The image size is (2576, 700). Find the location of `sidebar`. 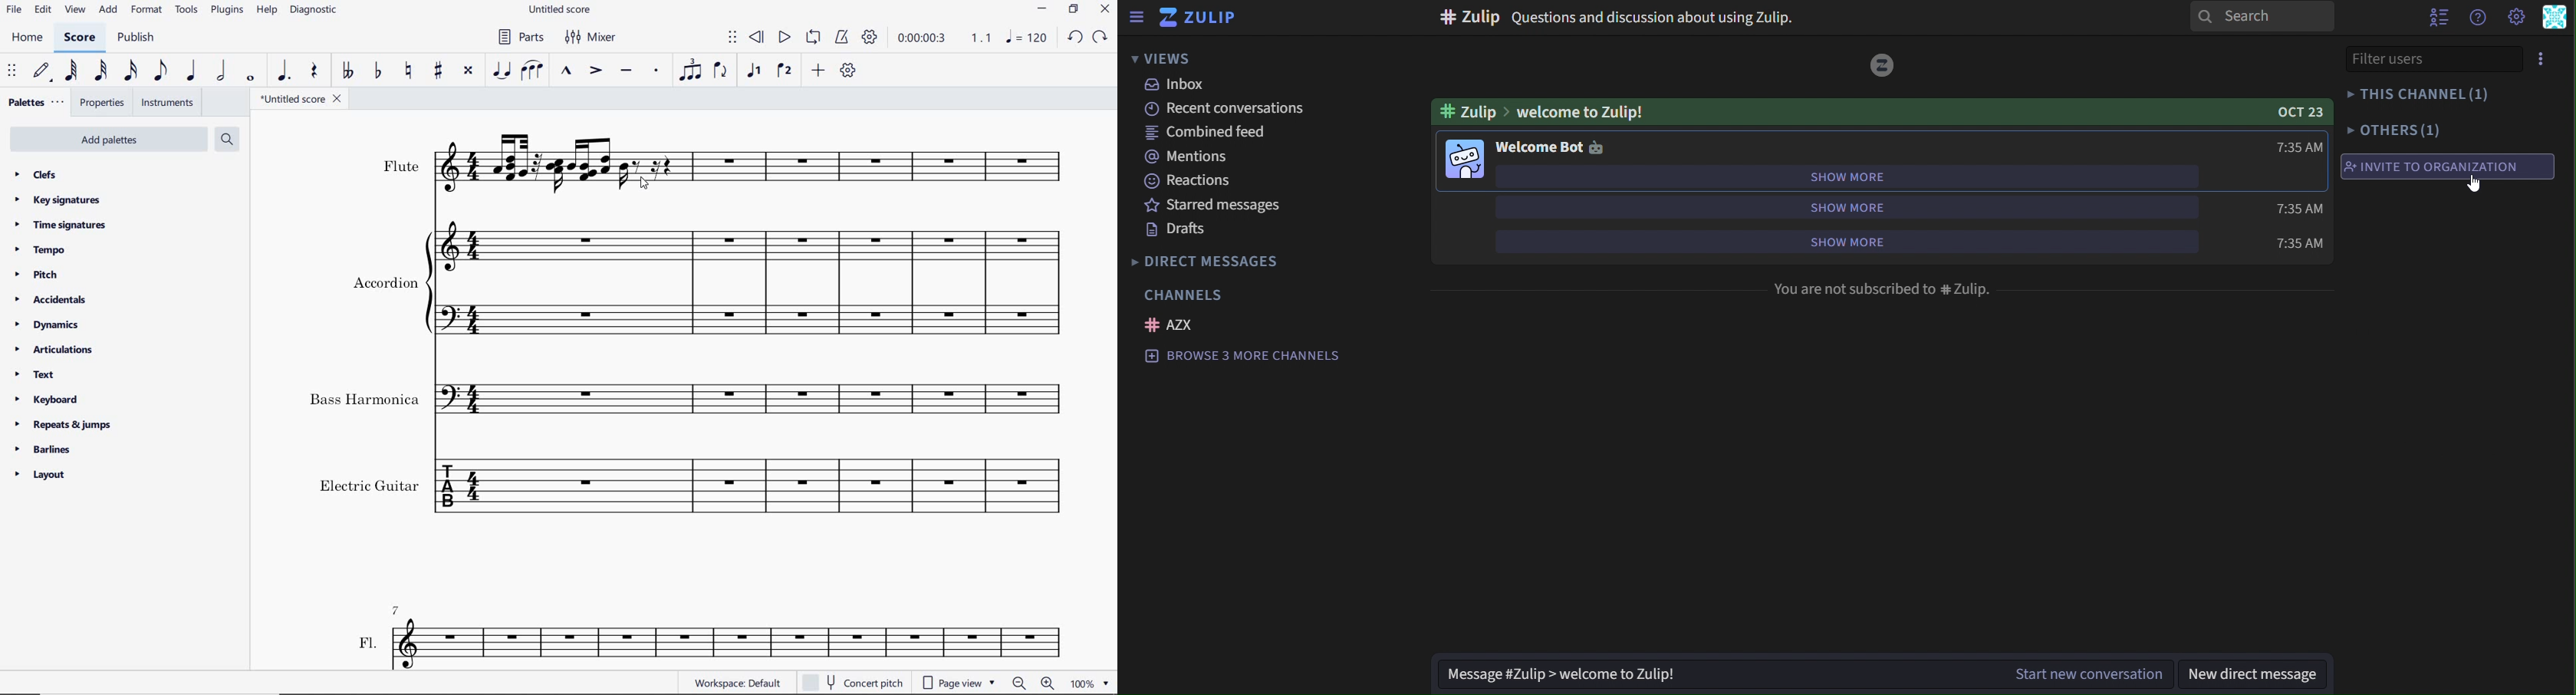

sidebar is located at coordinates (1138, 18).